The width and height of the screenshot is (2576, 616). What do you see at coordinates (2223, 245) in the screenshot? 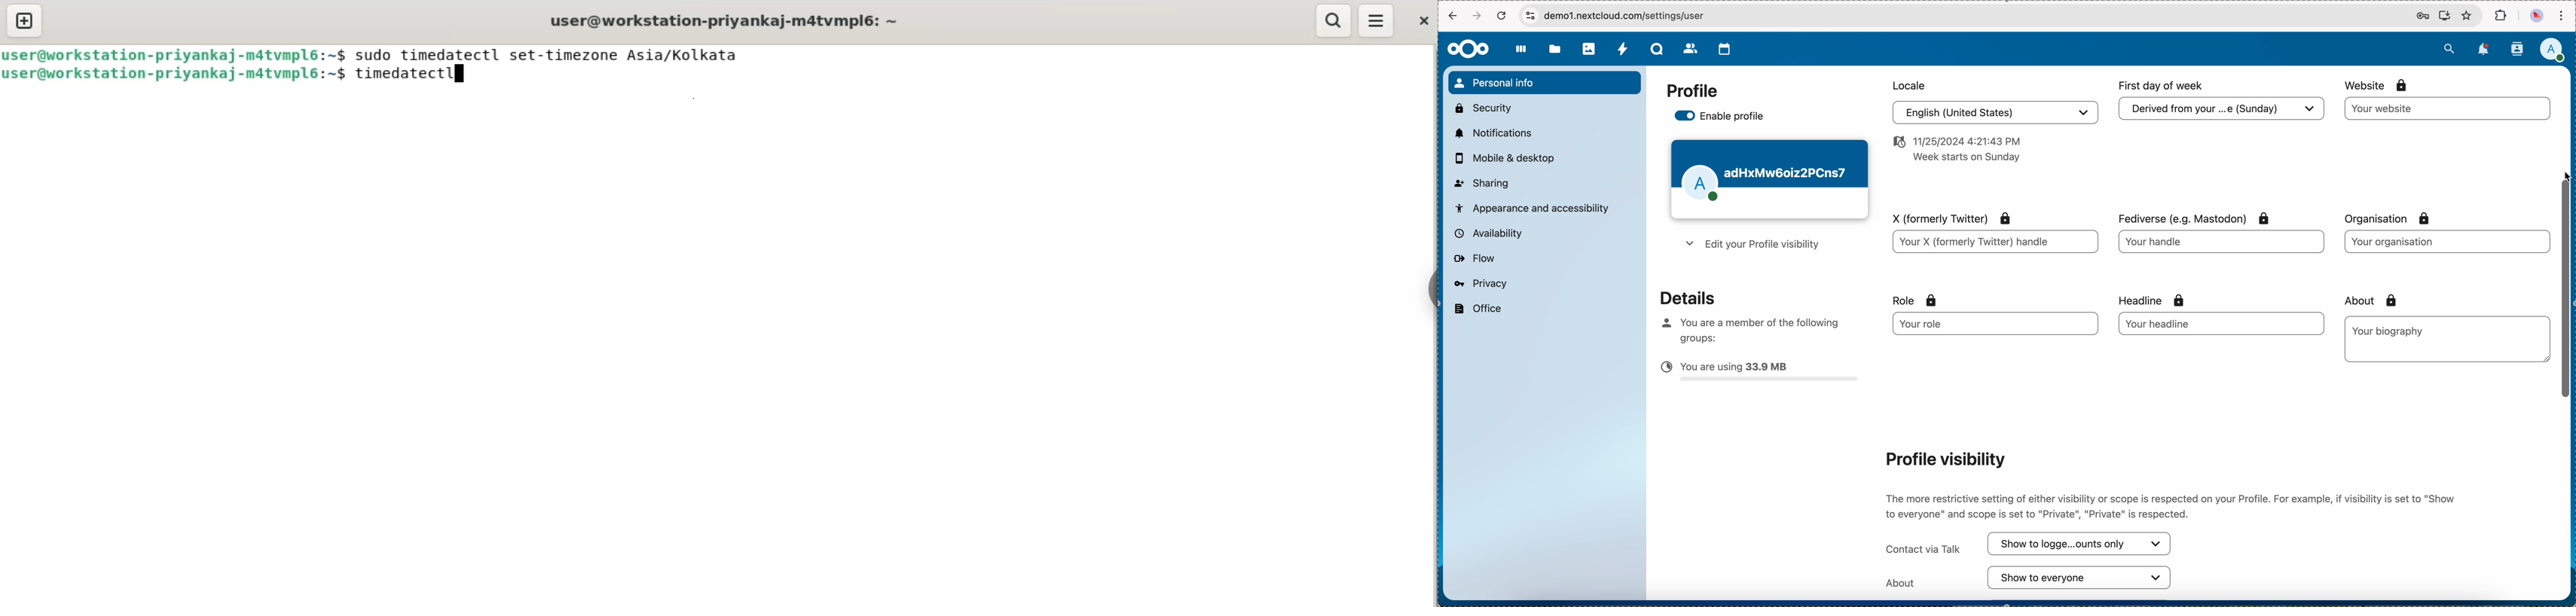
I see `your handle` at bounding box center [2223, 245].